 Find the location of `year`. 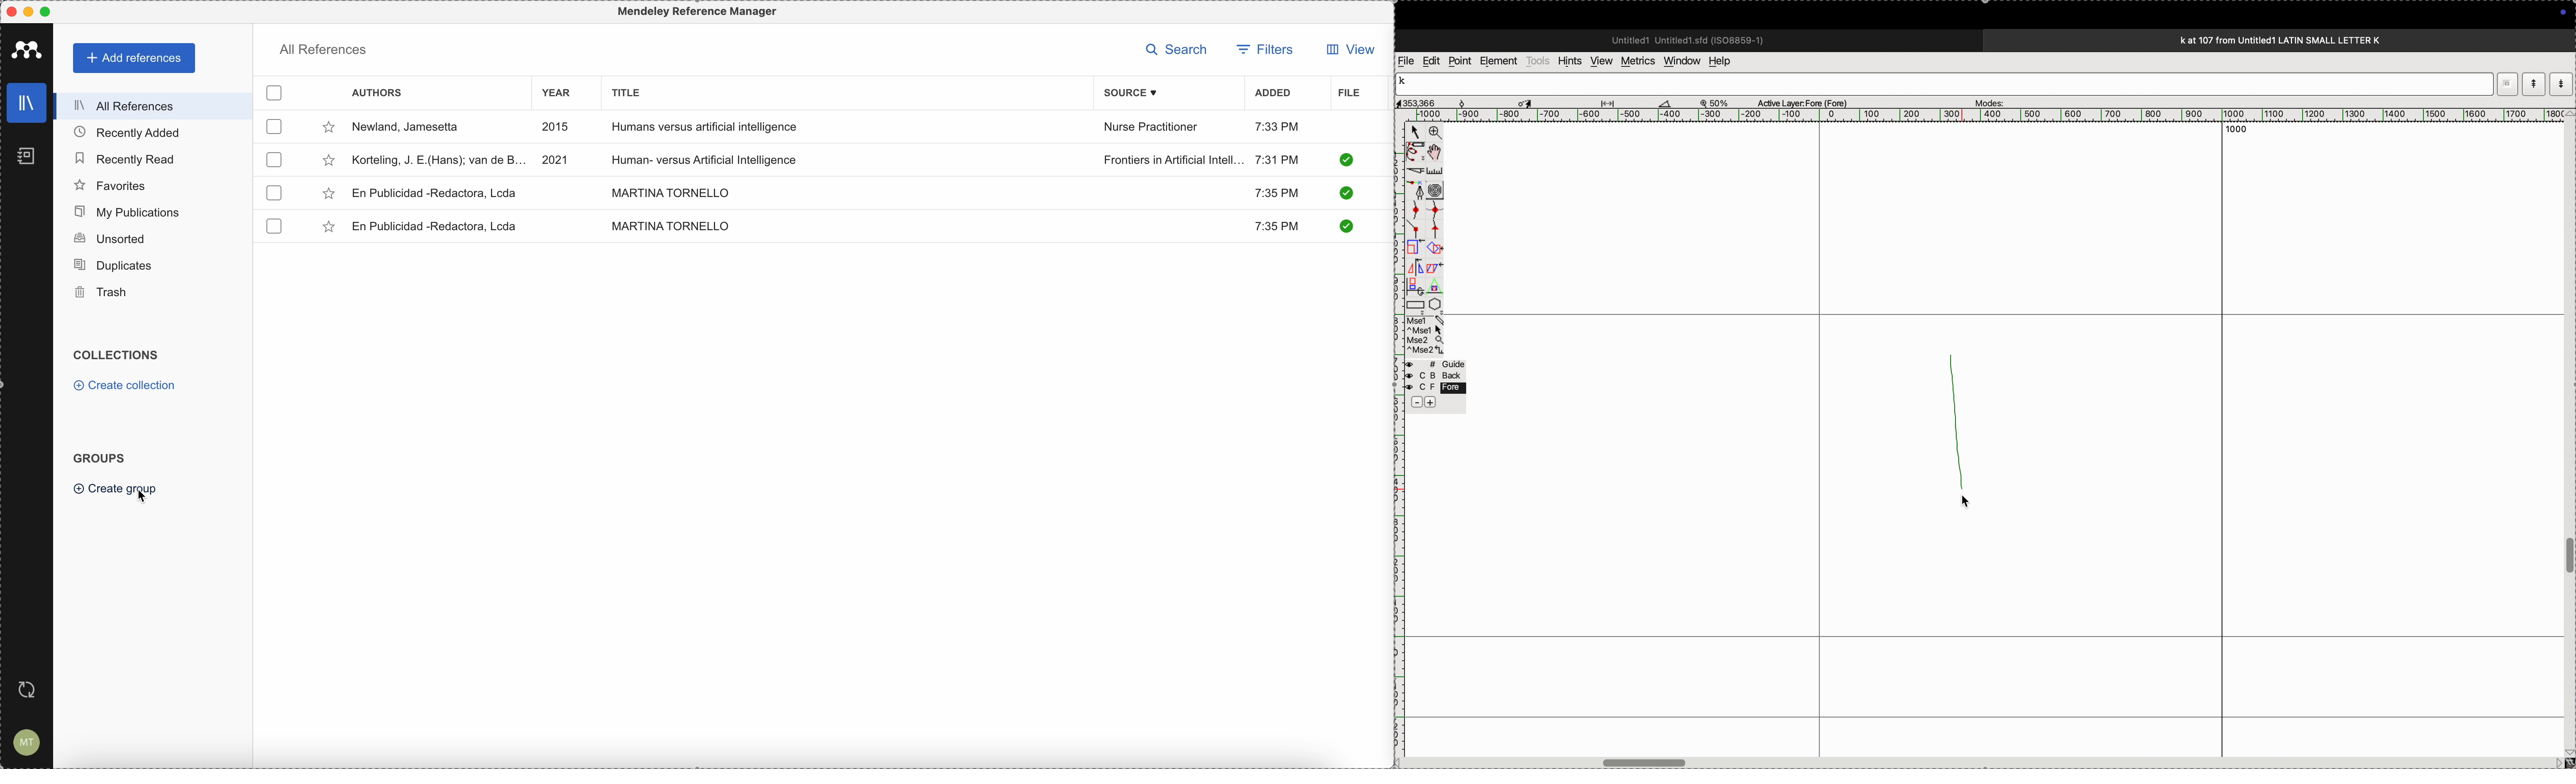

year is located at coordinates (563, 95).